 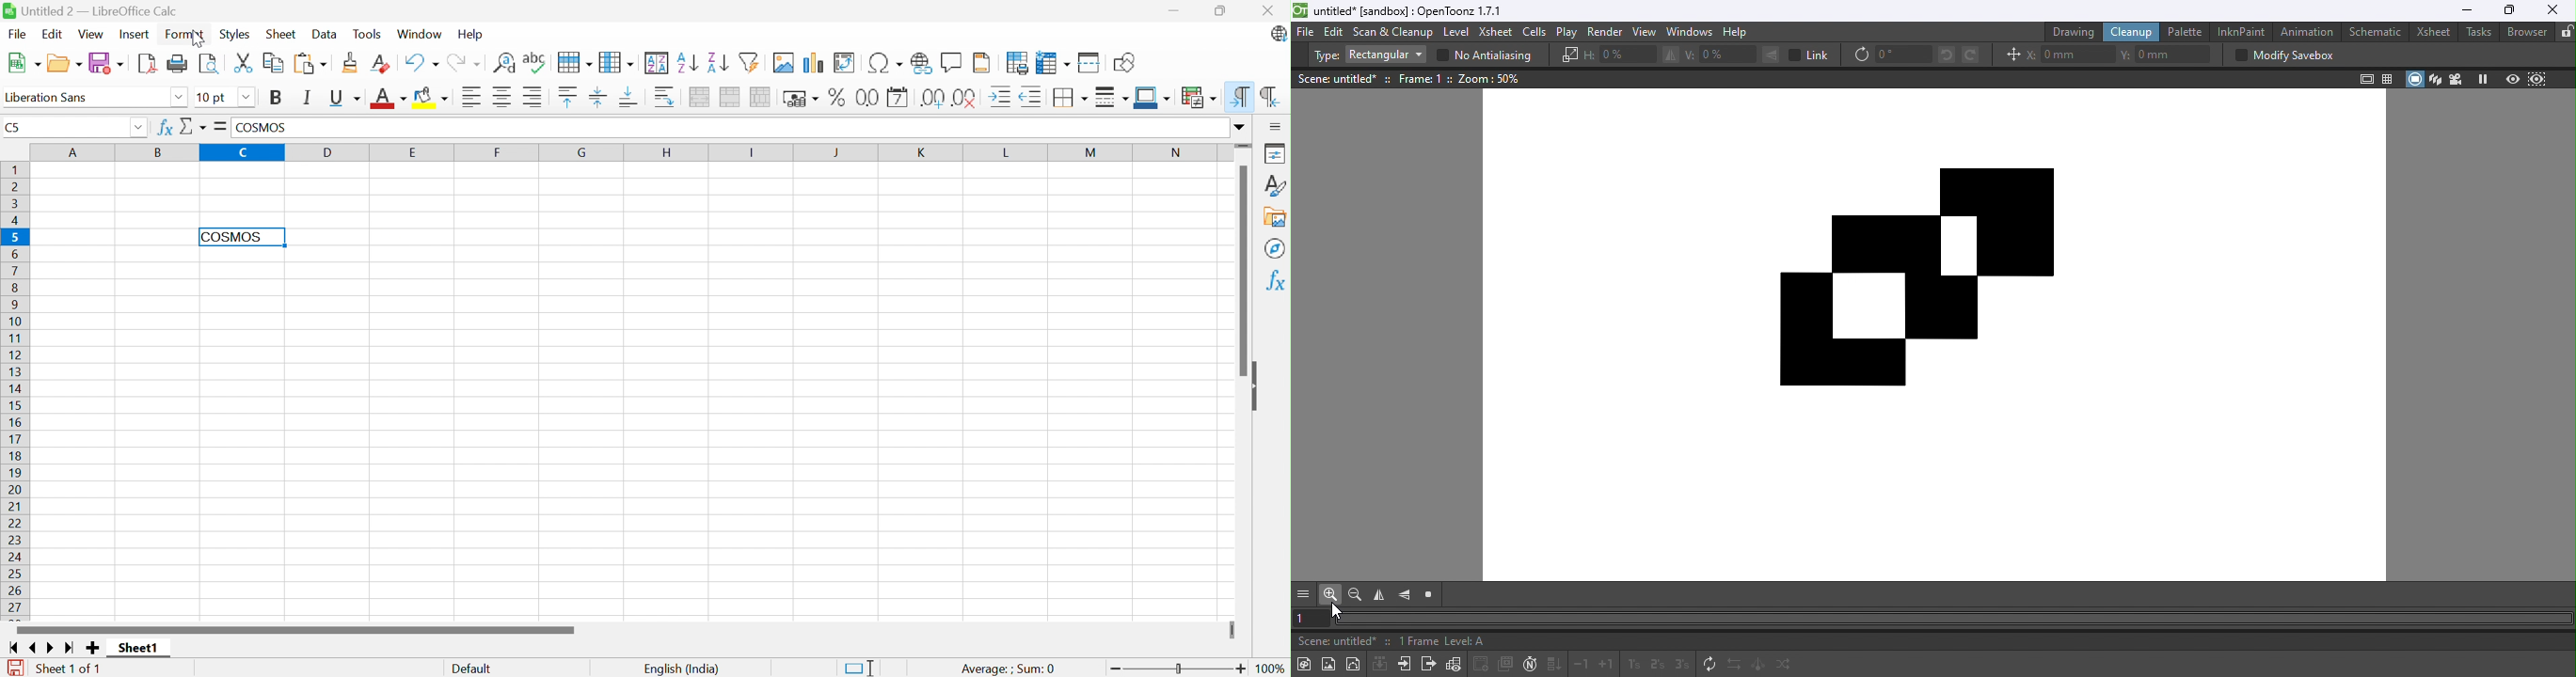 I want to click on Increase Indent, so click(x=1003, y=97).